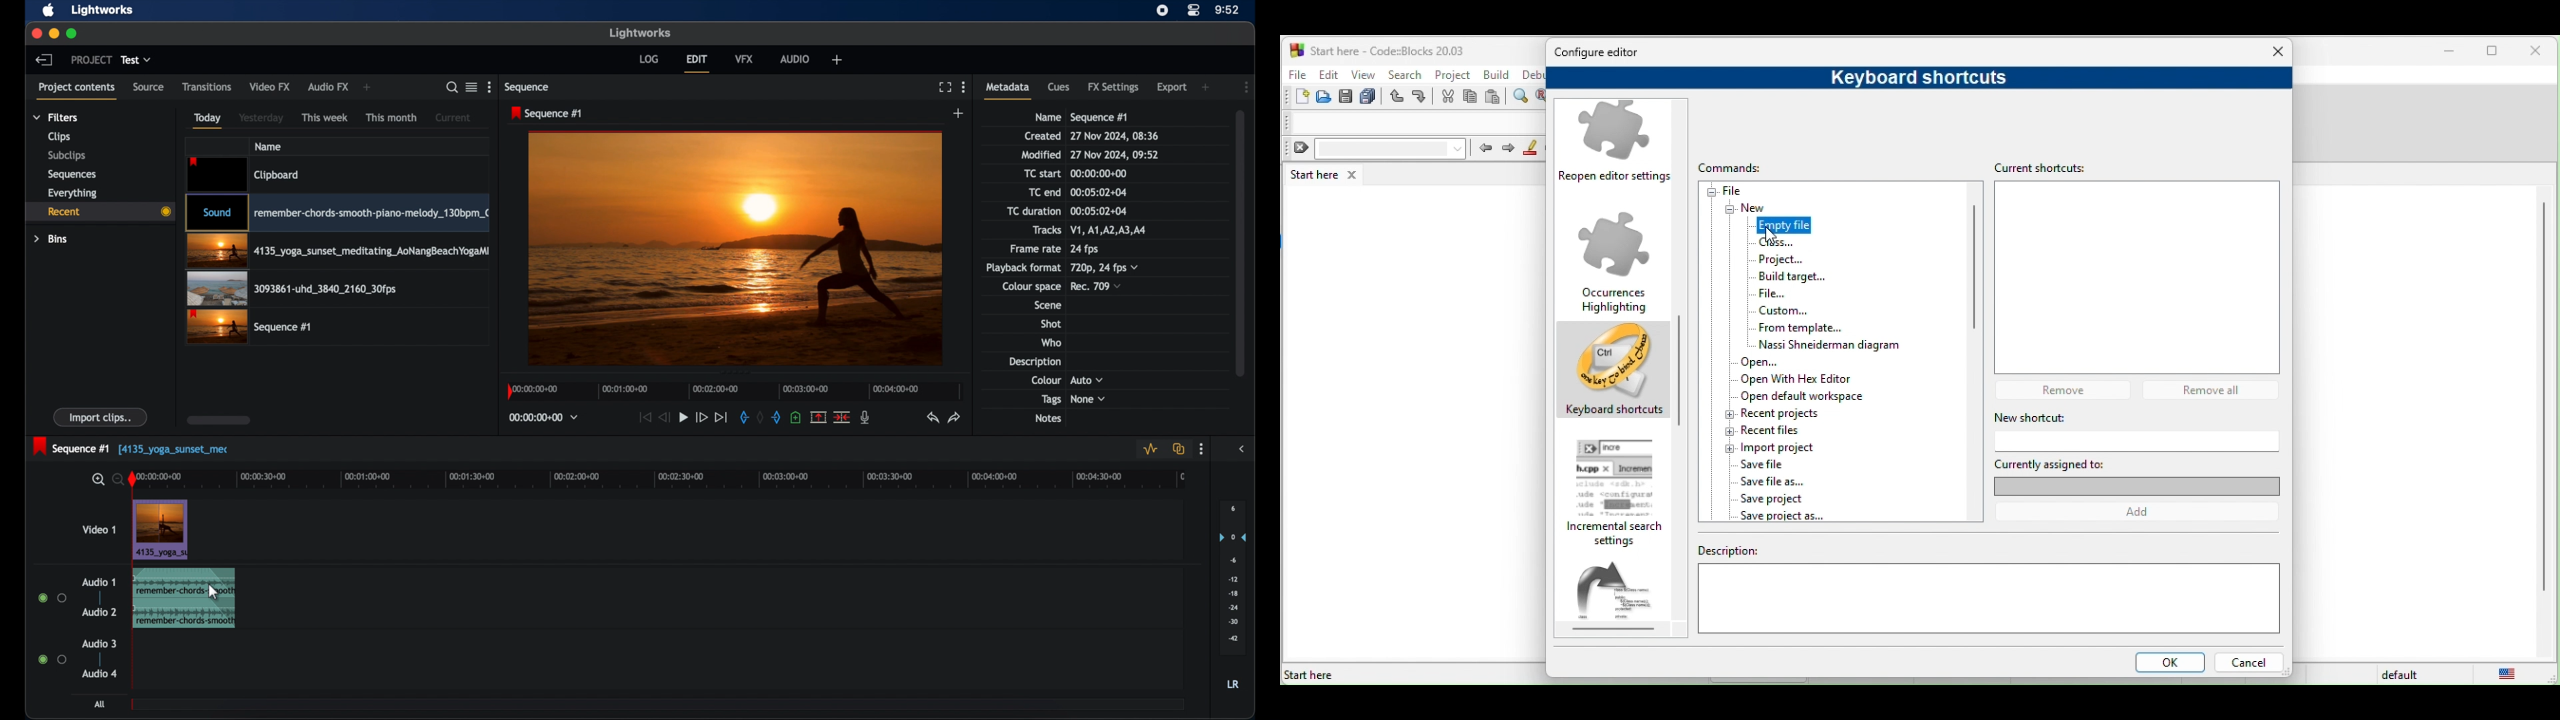 The image size is (2576, 728). Describe the element at coordinates (1736, 191) in the screenshot. I see `file` at that location.